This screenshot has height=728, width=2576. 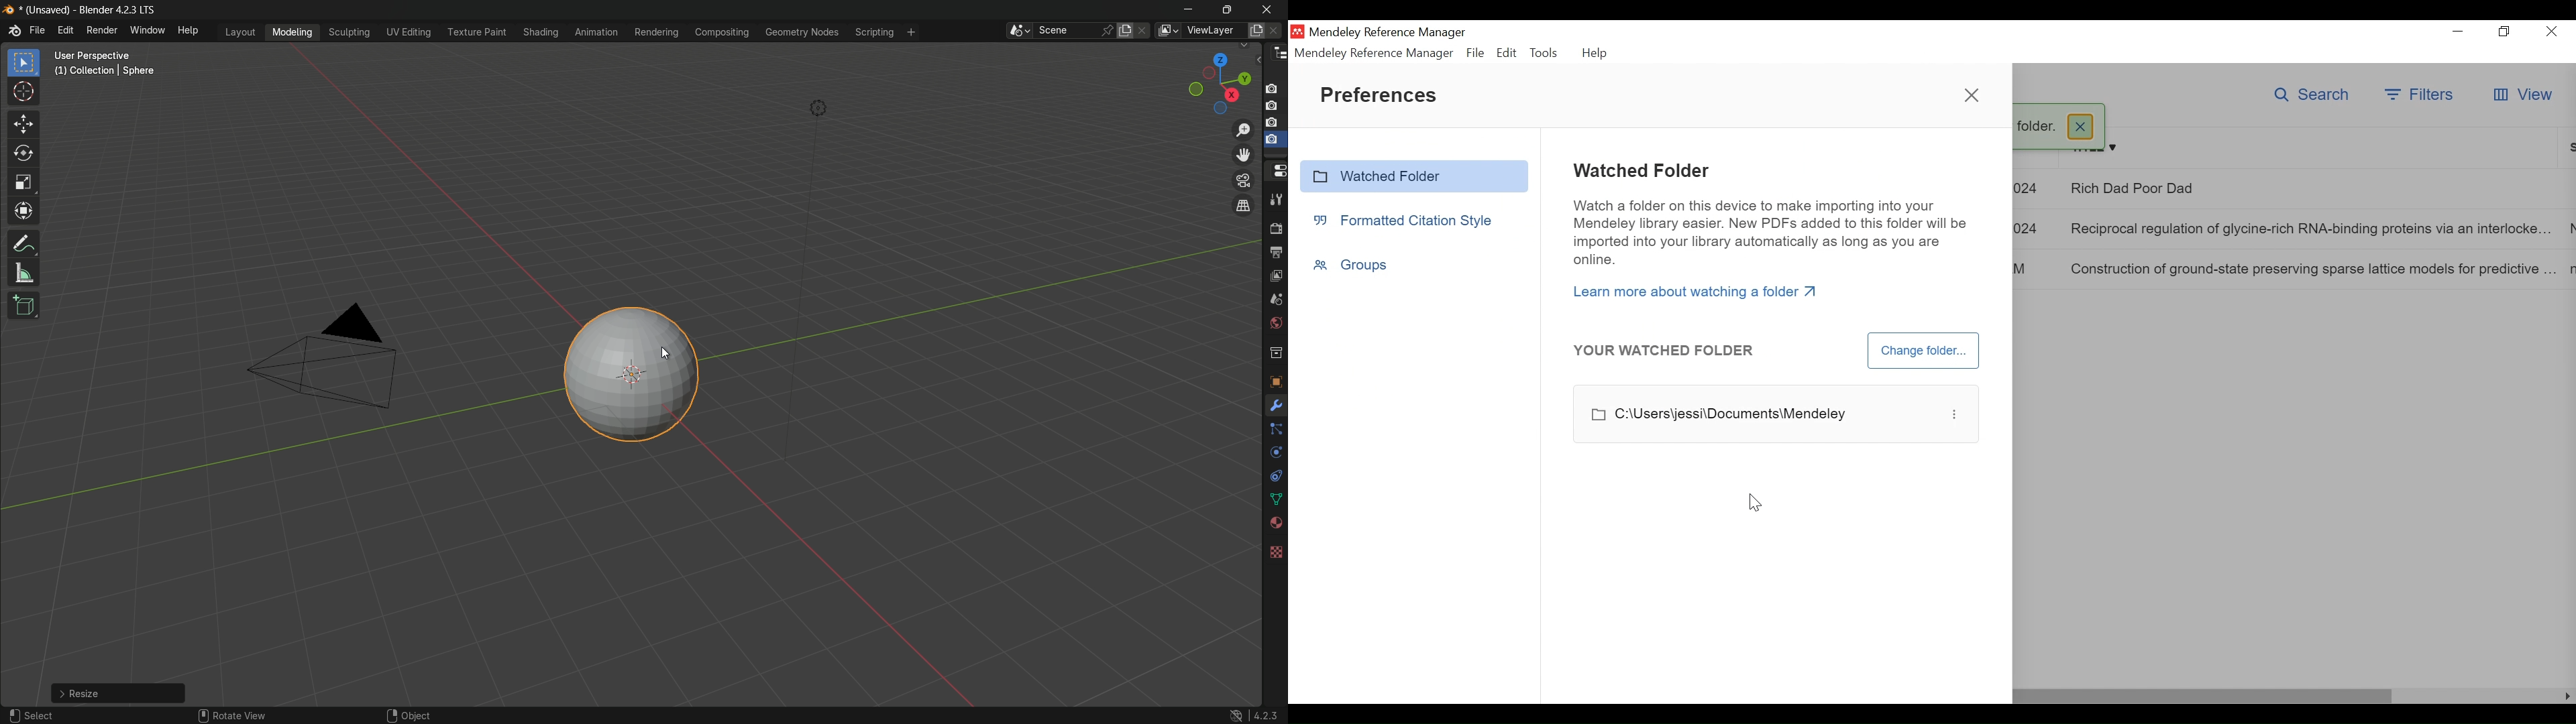 What do you see at coordinates (1185, 10) in the screenshot?
I see `minimize` at bounding box center [1185, 10].